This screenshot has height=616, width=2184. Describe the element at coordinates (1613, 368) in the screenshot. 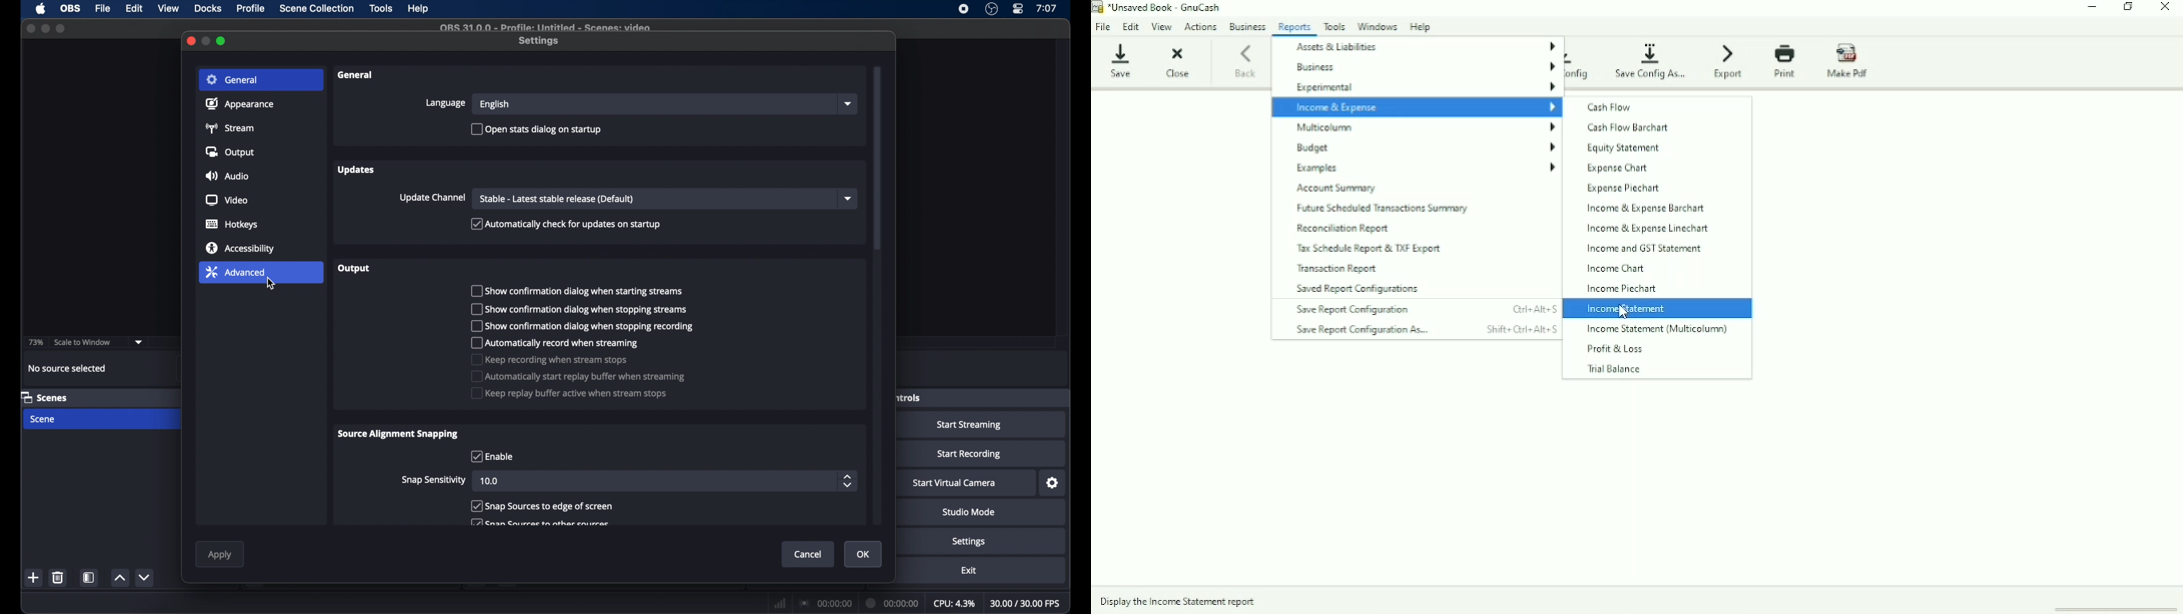

I see `Trial Balance` at that location.